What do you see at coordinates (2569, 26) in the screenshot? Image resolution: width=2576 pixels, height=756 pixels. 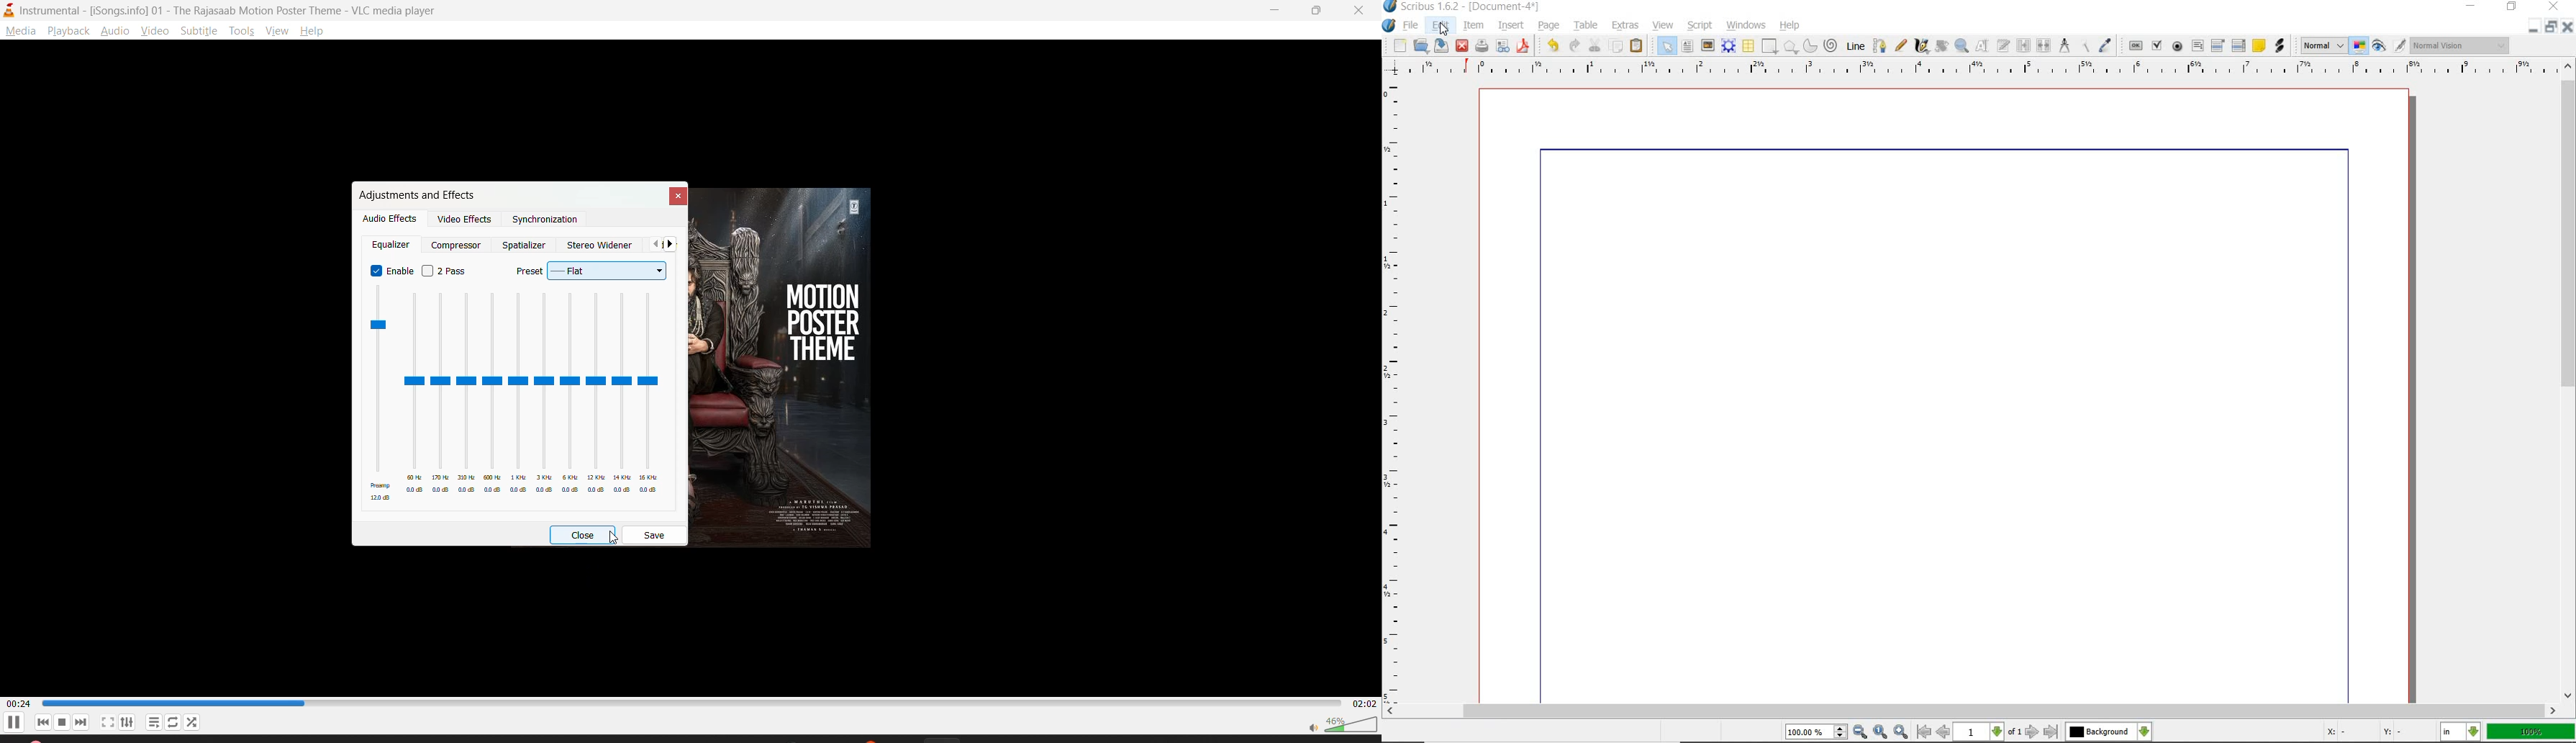 I see `close` at bounding box center [2569, 26].